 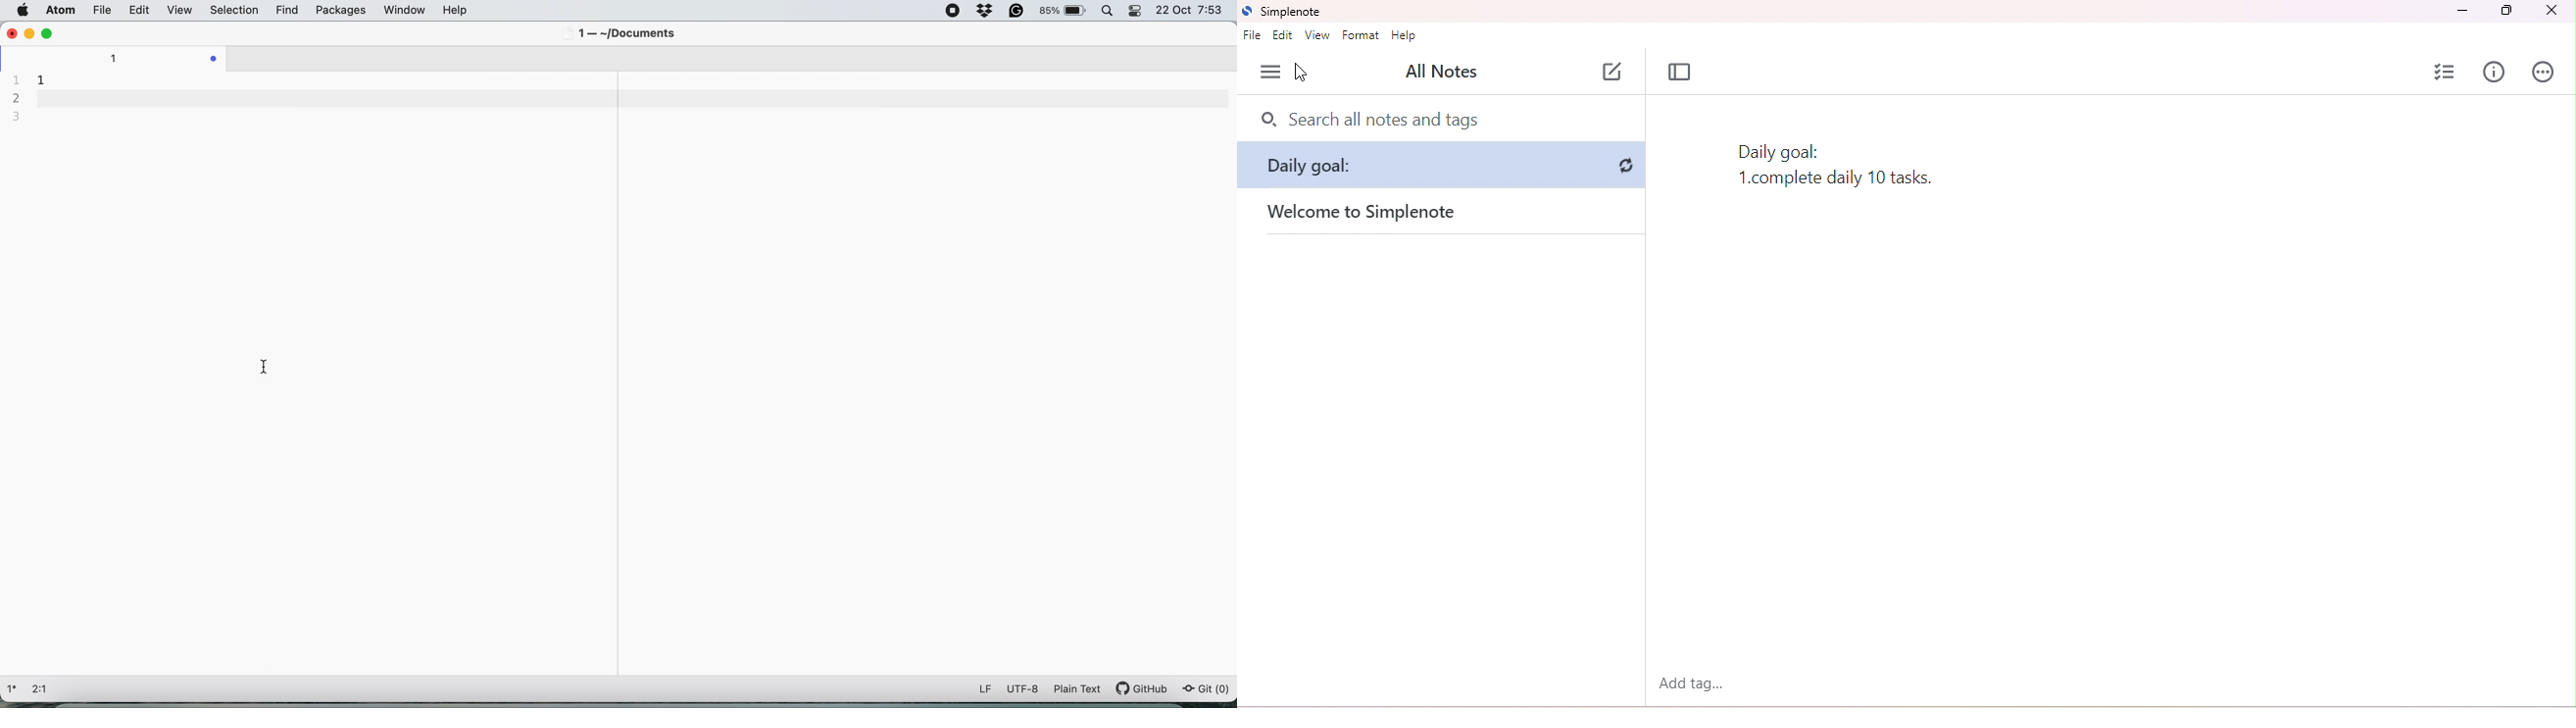 What do you see at coordinates (1844, 168) in the screenshot?
I see `checklist removed after undo action` at bounding box center [1844, 168].